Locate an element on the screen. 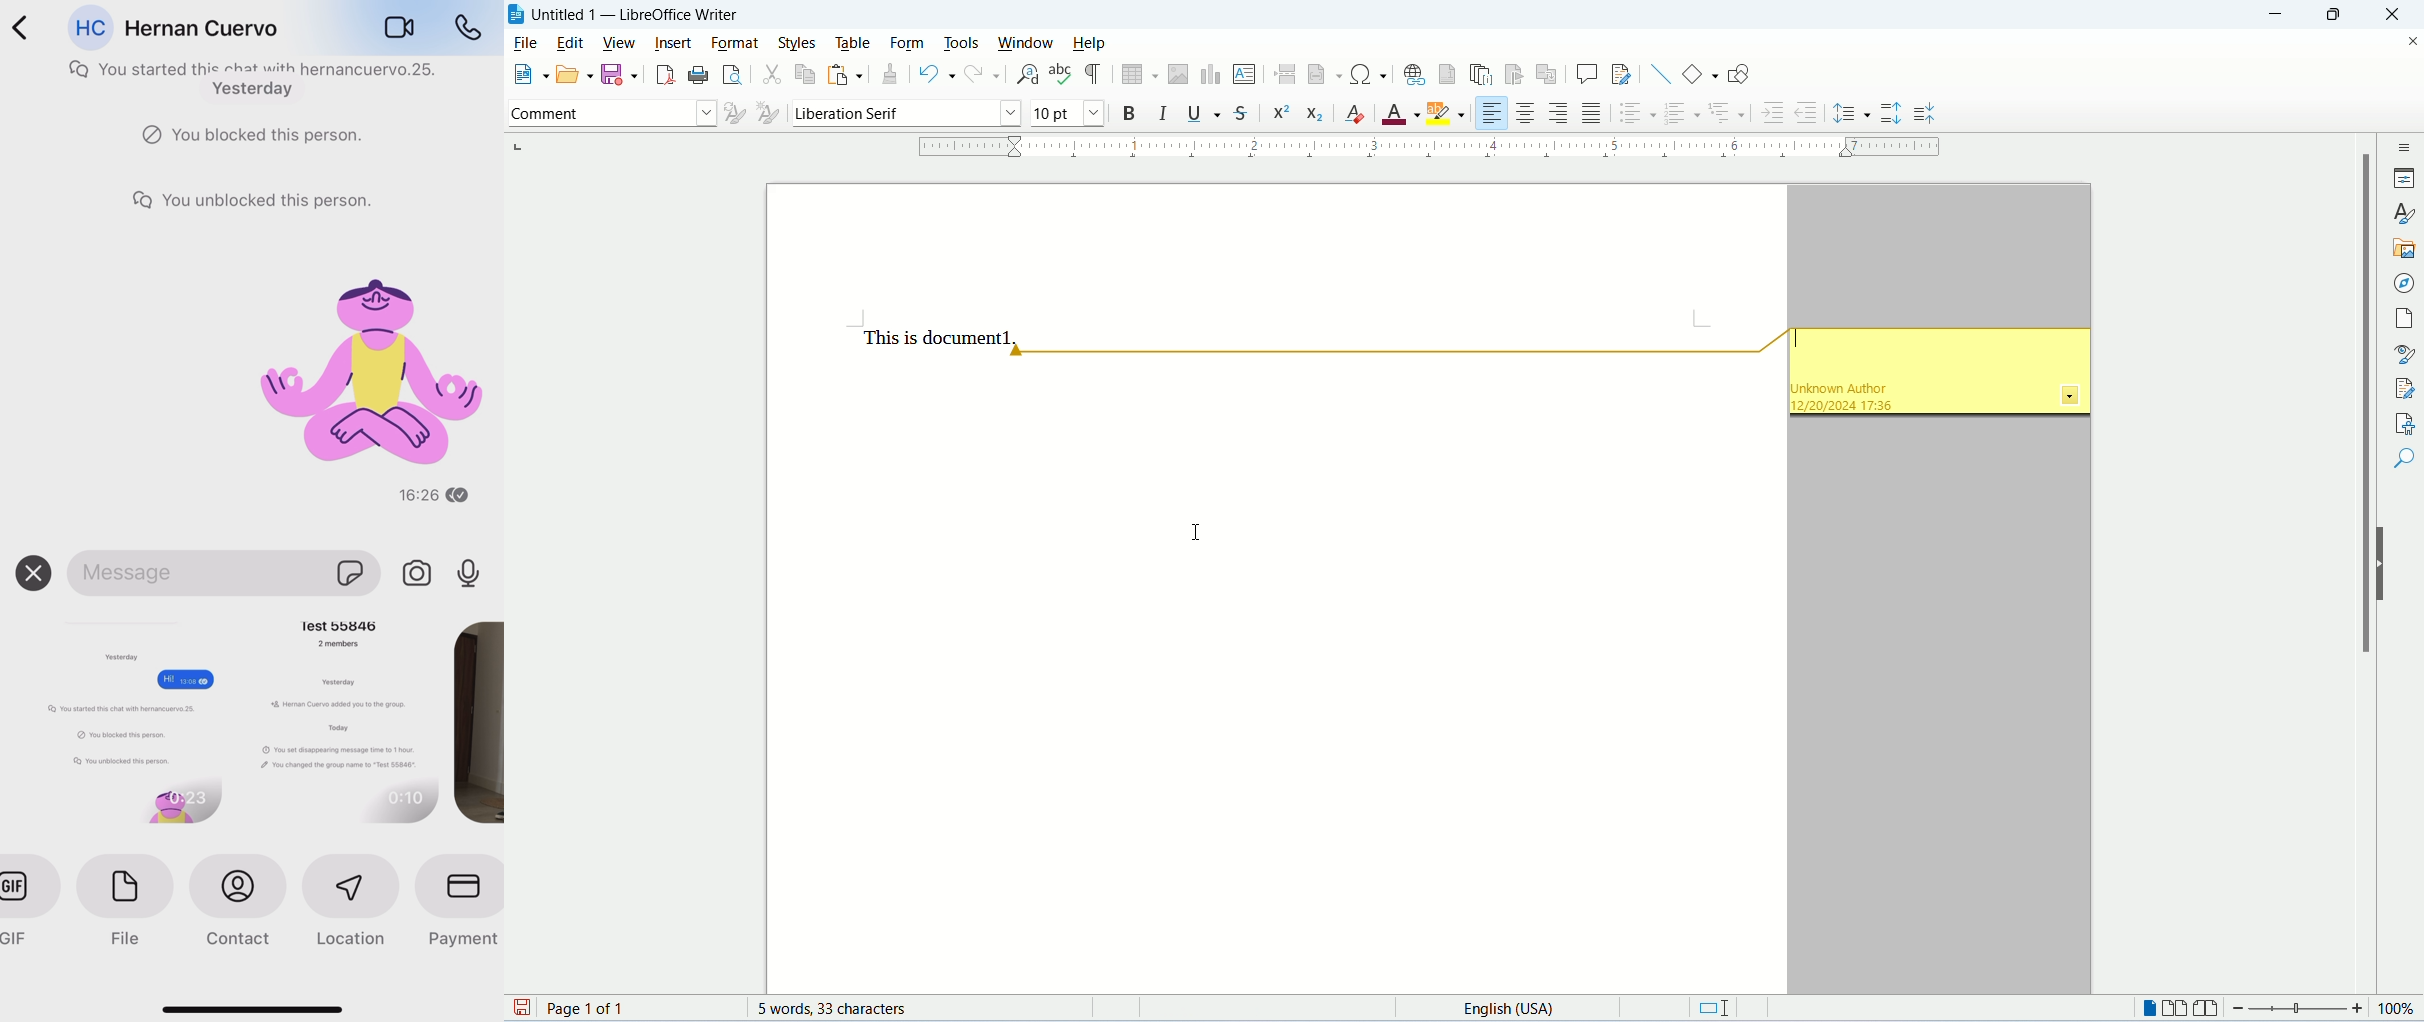 The height and width of the screenshot is (1036, 2436). justified is located at coordinates (1592, 114).